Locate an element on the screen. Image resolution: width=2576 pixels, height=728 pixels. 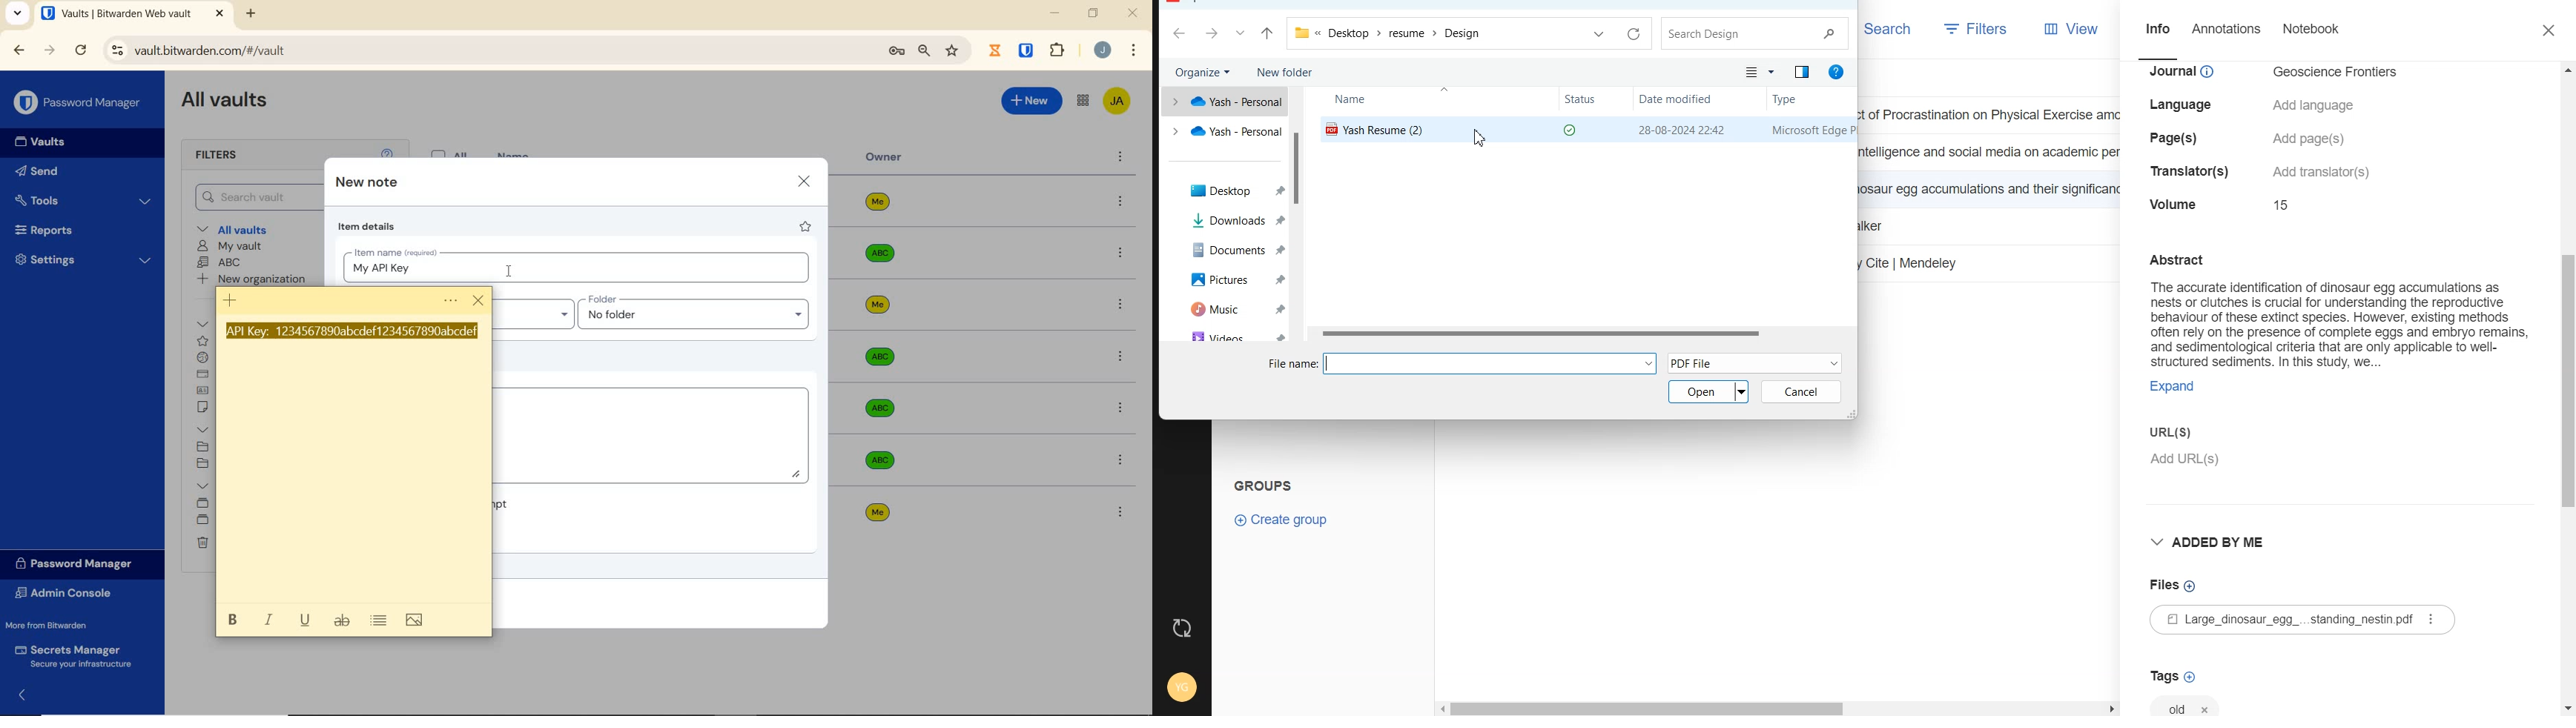
Tag is located at coordinates (2186, 703).